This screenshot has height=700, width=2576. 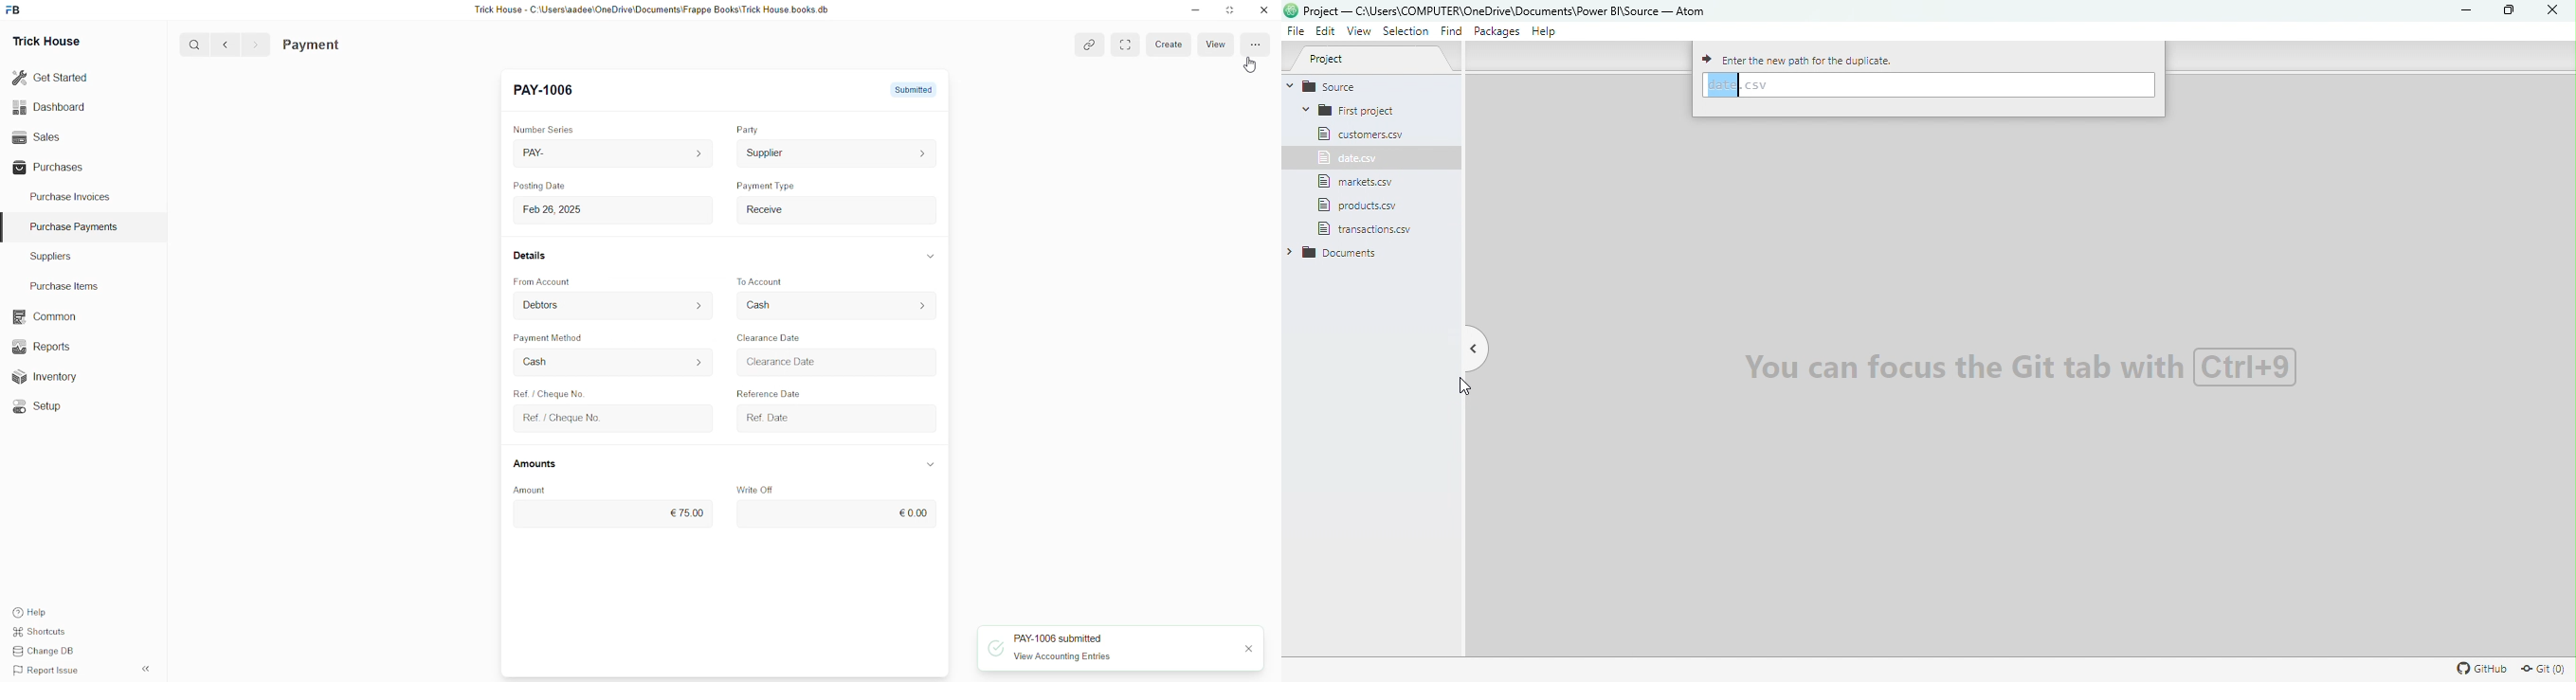 What do you see at coordinates (781, 394) in the screenshot?
I see `Reference Date` at bounding box center [781, 394].